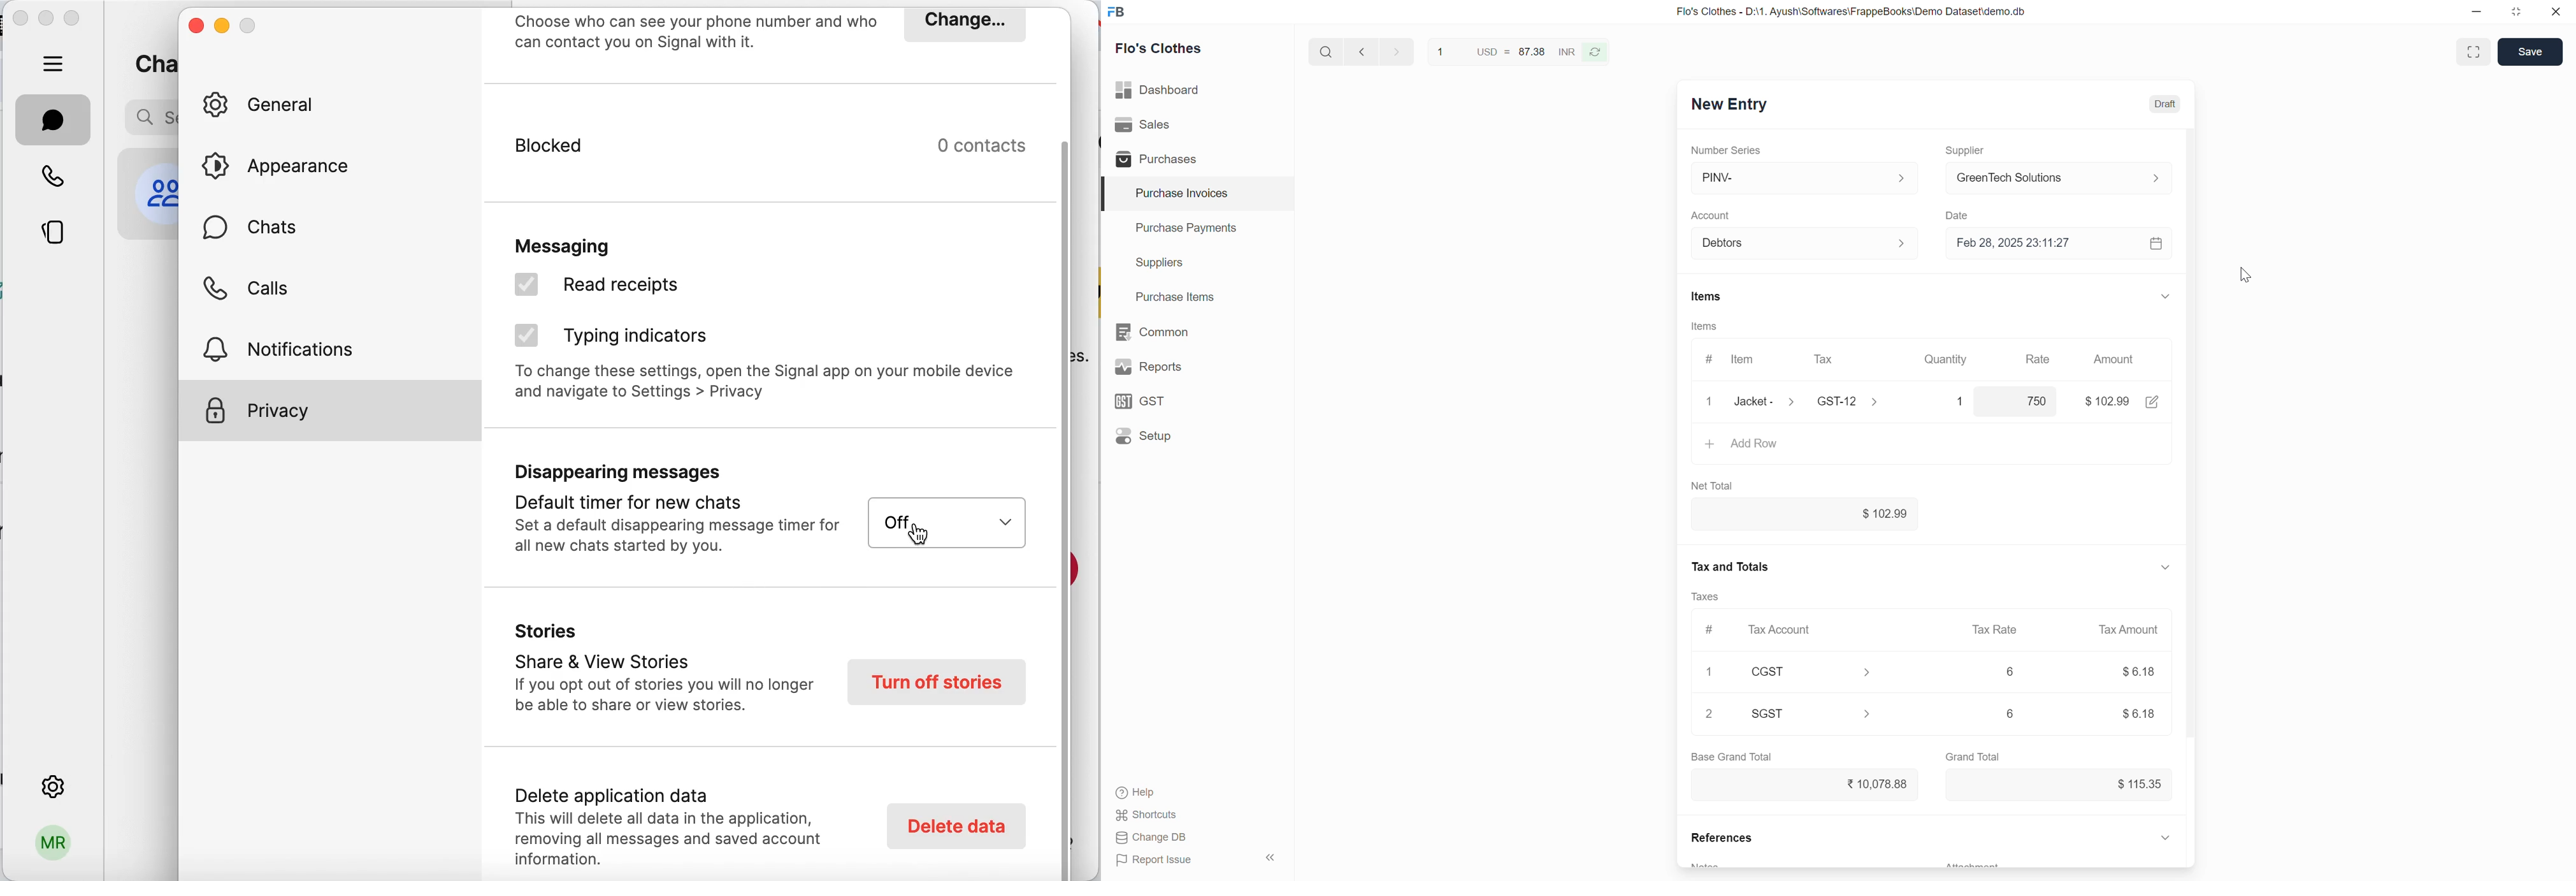 Image resolution: width=2576 pixels, height=896 pixels. I want to click on Draft, so click(2165, 104).